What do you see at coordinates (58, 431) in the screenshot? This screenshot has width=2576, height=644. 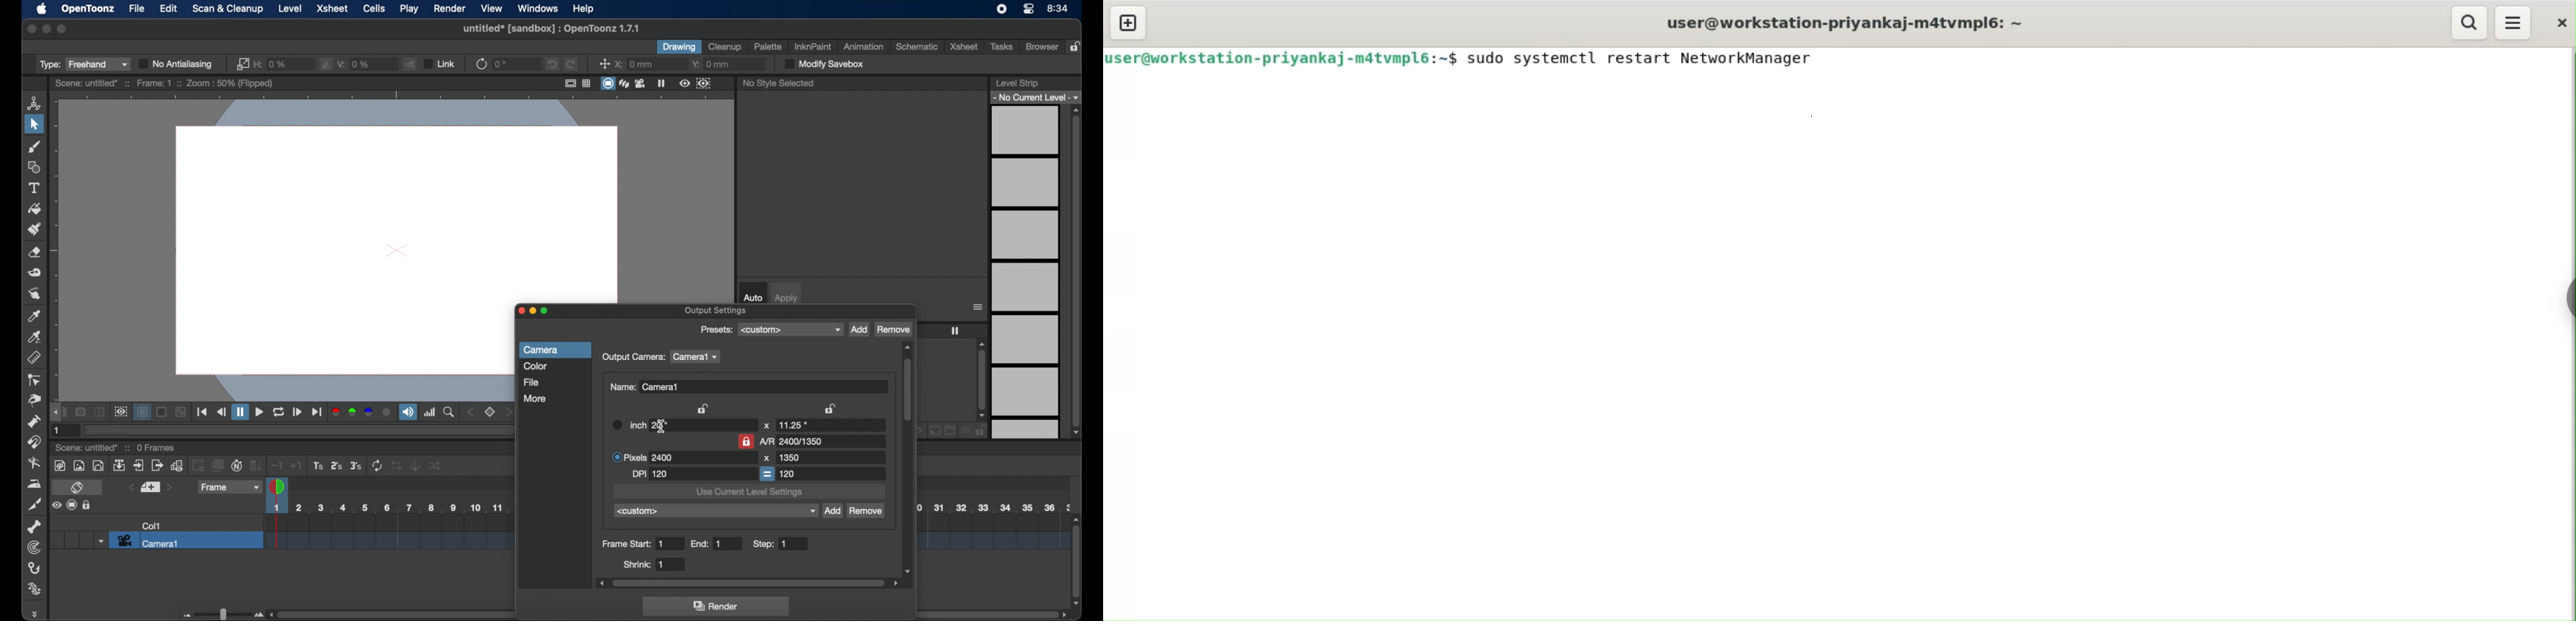 I see `1` at bounding box center [58, 431].